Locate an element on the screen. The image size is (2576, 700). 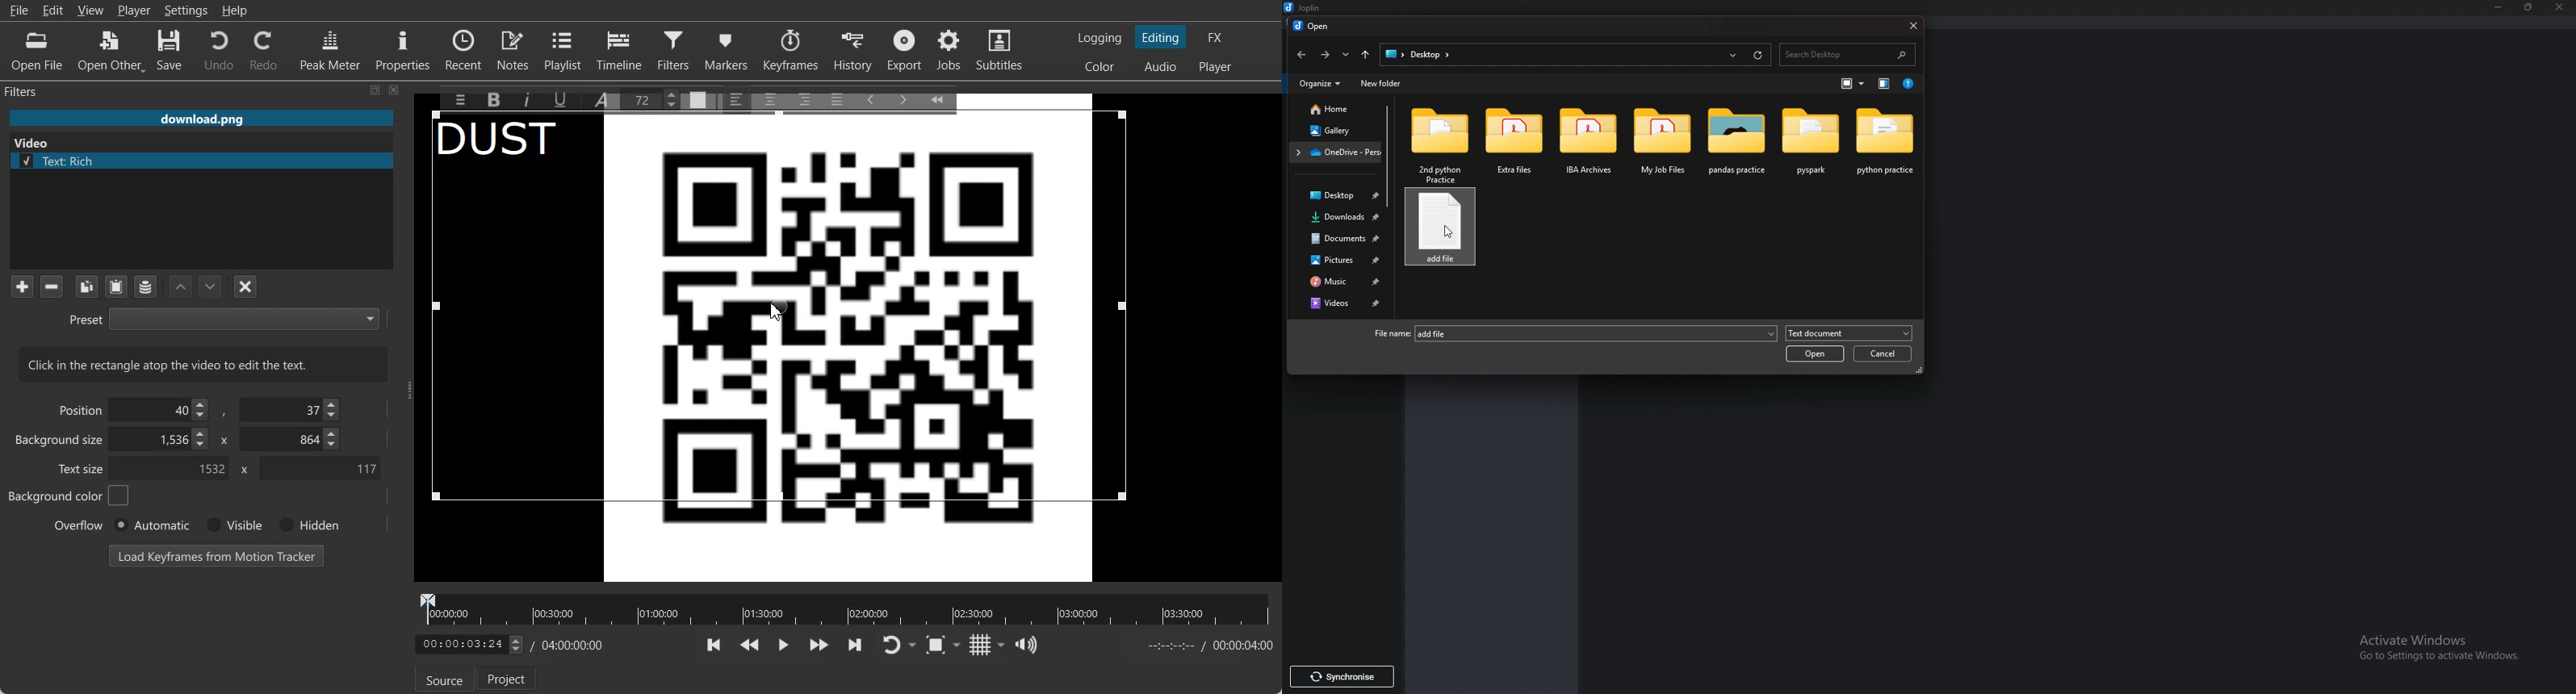
Home is located at coordinates (1332, 110).